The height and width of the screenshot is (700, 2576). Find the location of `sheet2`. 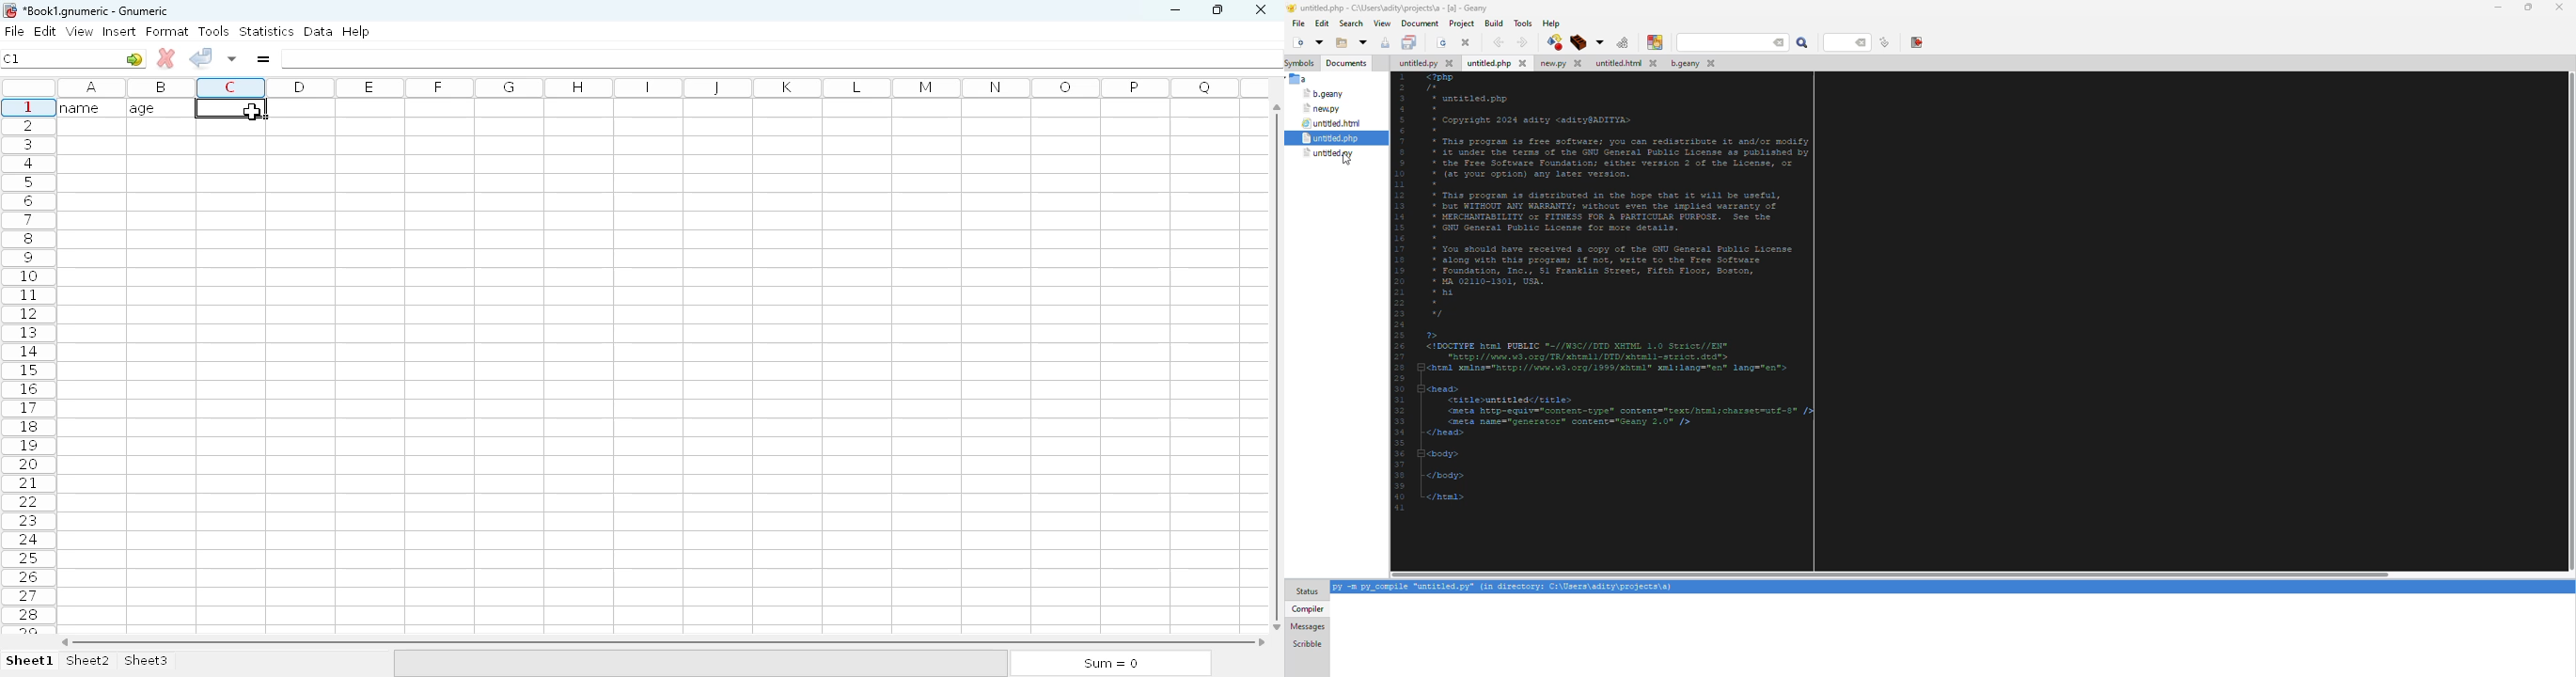

sheet2 is located at coordinates (89, 661).